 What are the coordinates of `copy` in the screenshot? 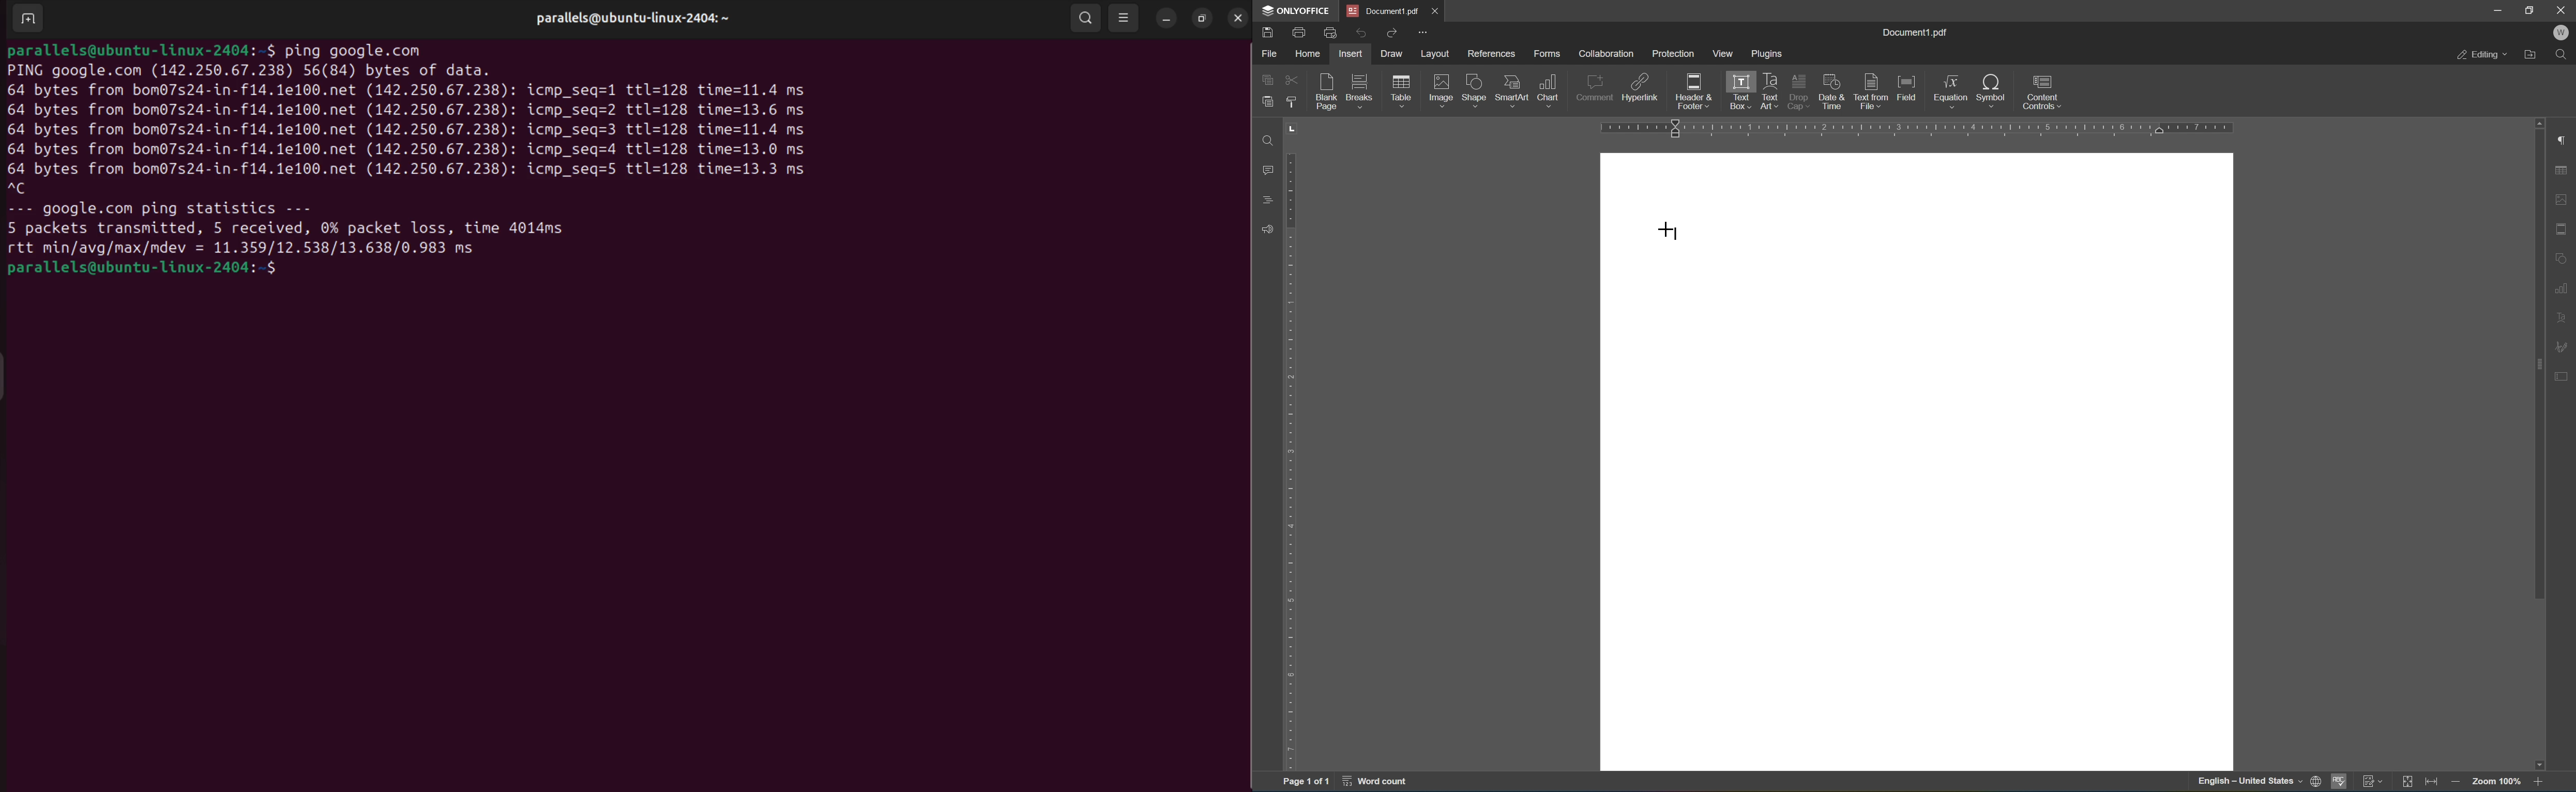 It's located at (1267, 79).